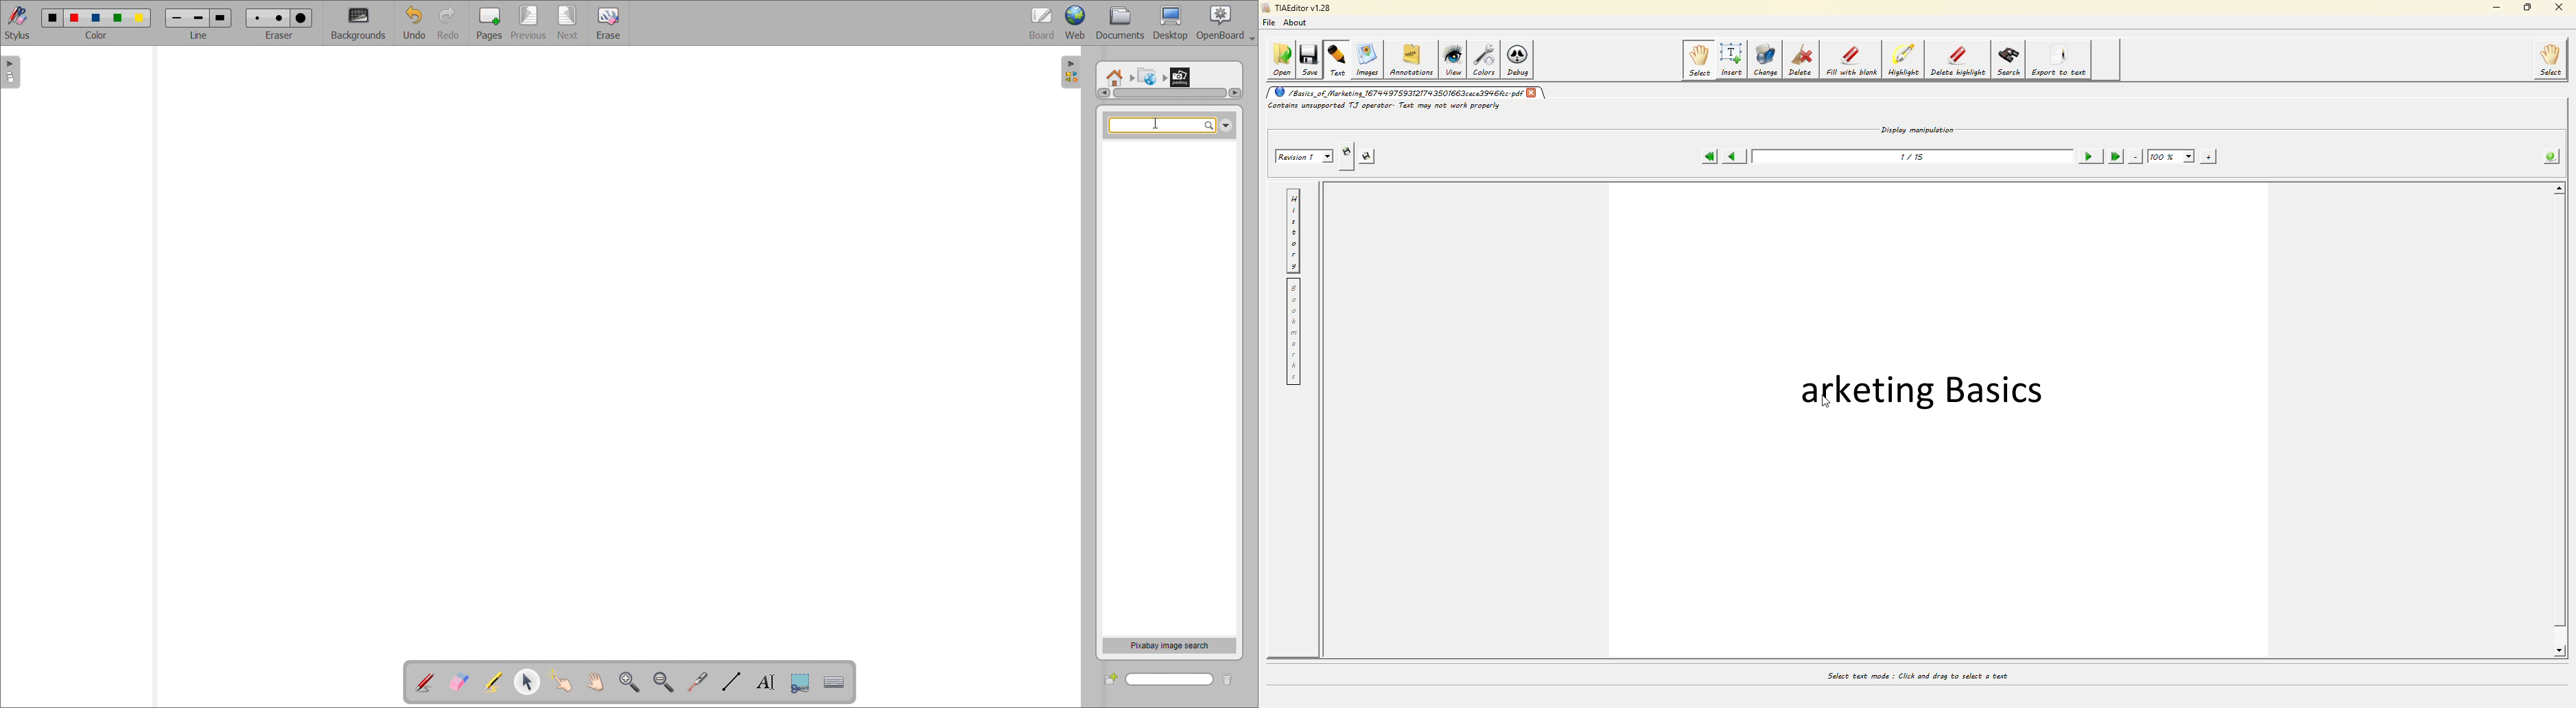 The width and height of the screenshot is (2576, 728). Describe the element at coordinates (528, 22) in the screenshot. I see `previous page` at that location.